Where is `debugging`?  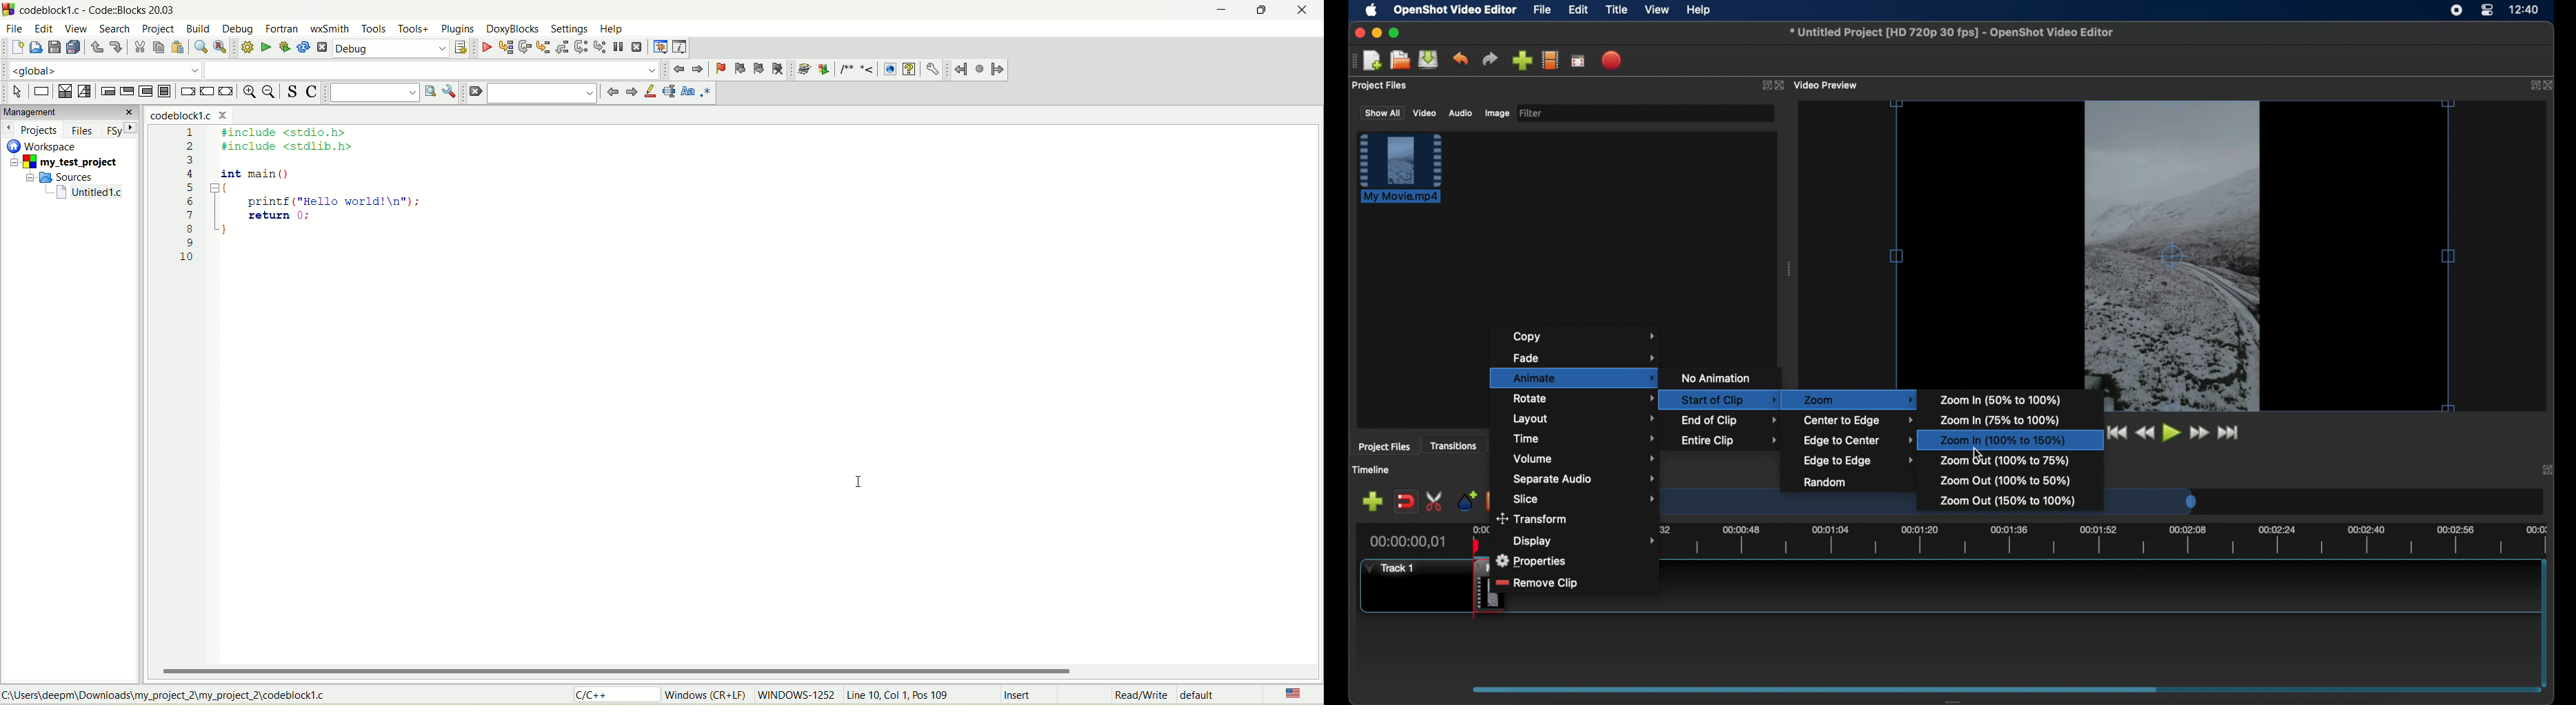 debugging is located at coordinates (660, 47).